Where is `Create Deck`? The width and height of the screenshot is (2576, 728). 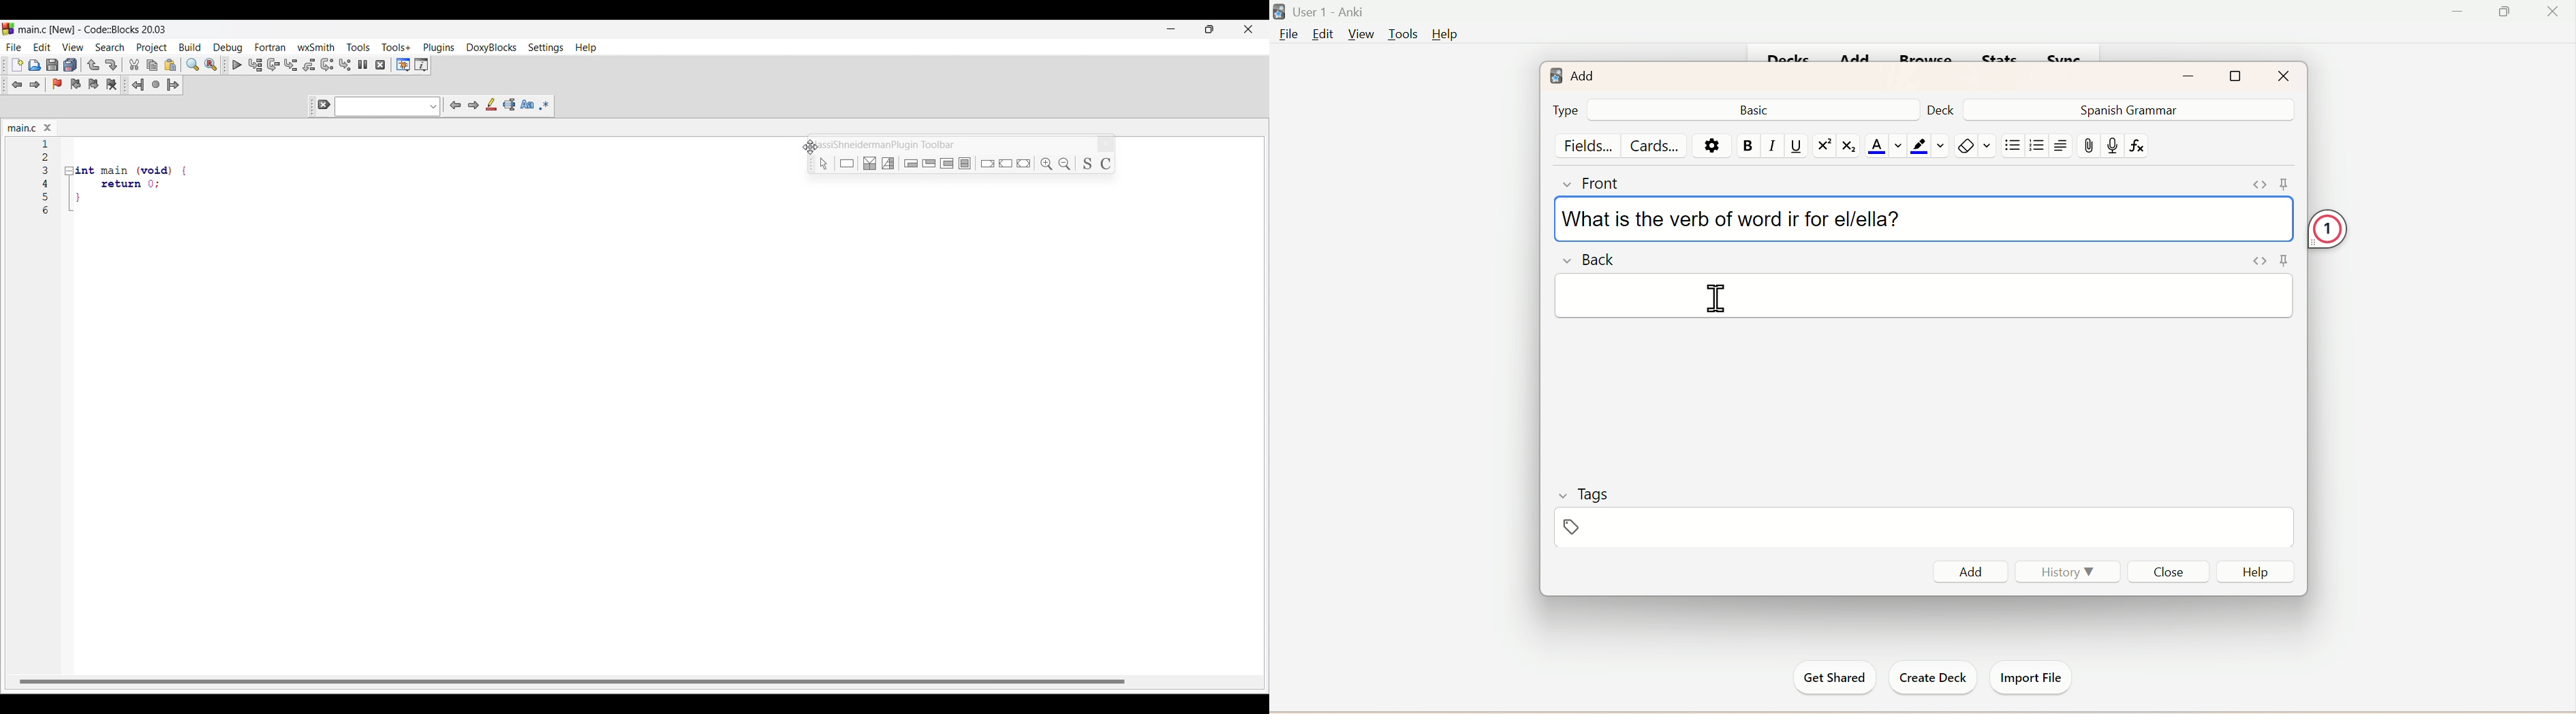 Create Deck is located at coordinates (1929, 678).